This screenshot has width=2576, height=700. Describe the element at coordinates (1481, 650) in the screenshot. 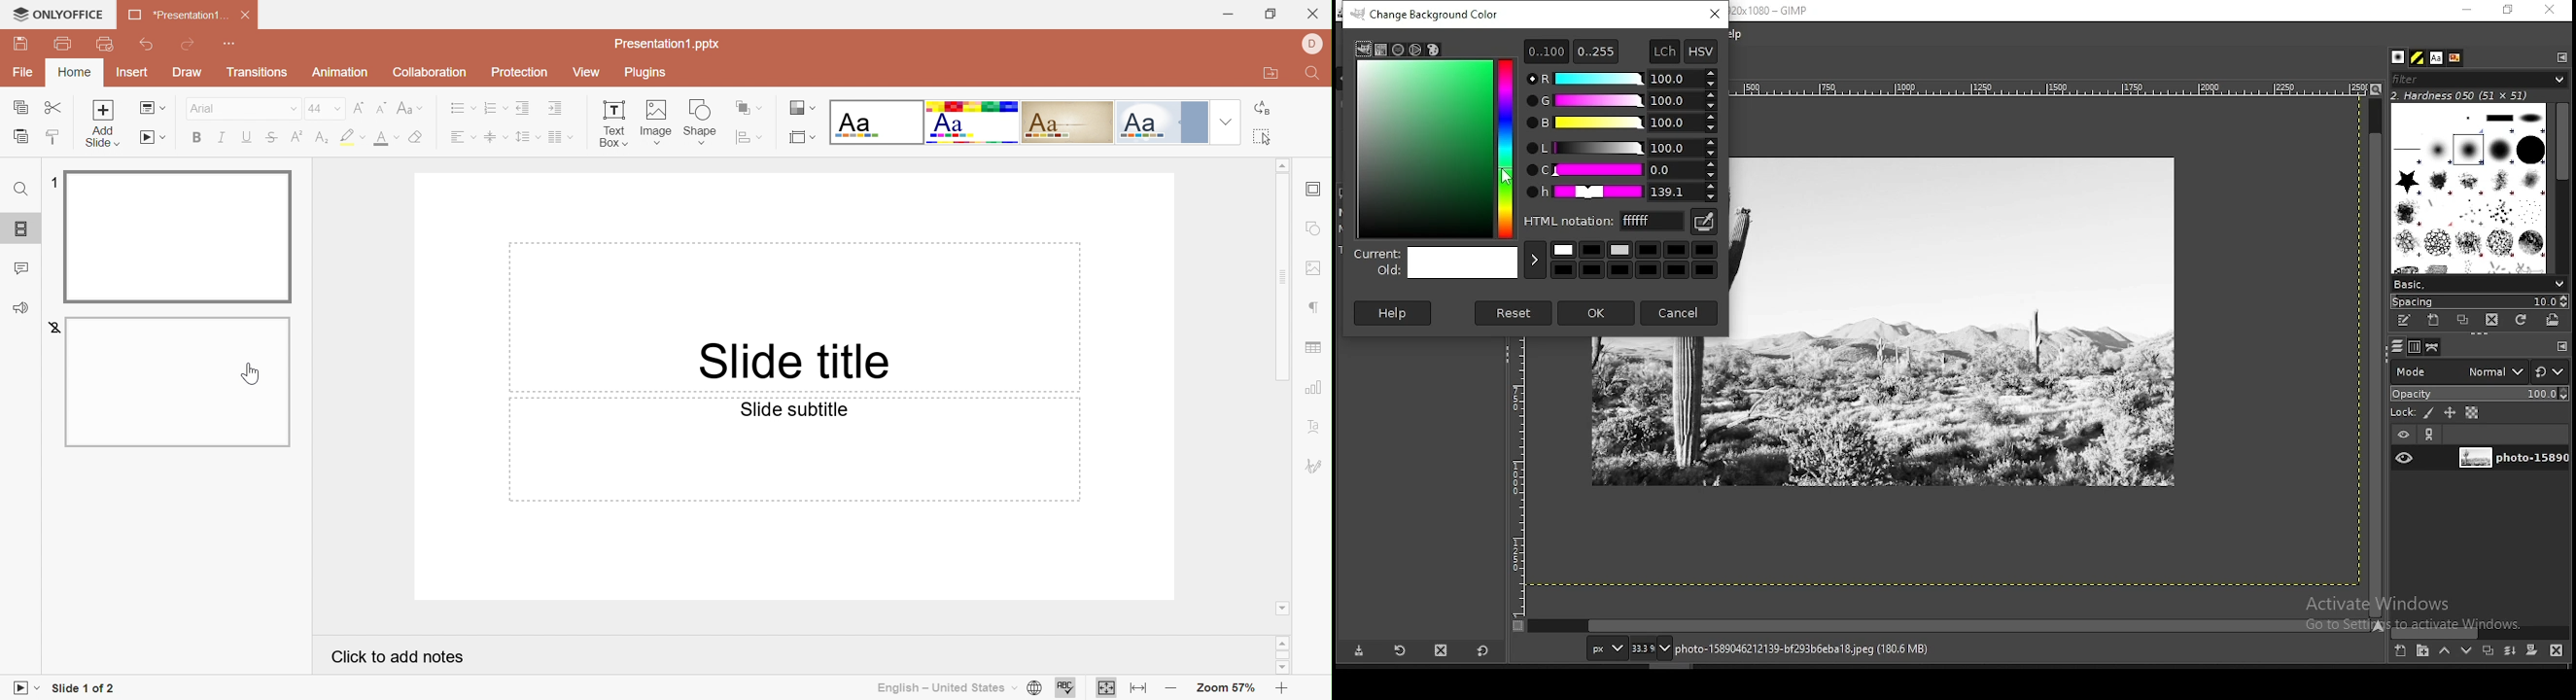

I see `reset to defaults` at that location.